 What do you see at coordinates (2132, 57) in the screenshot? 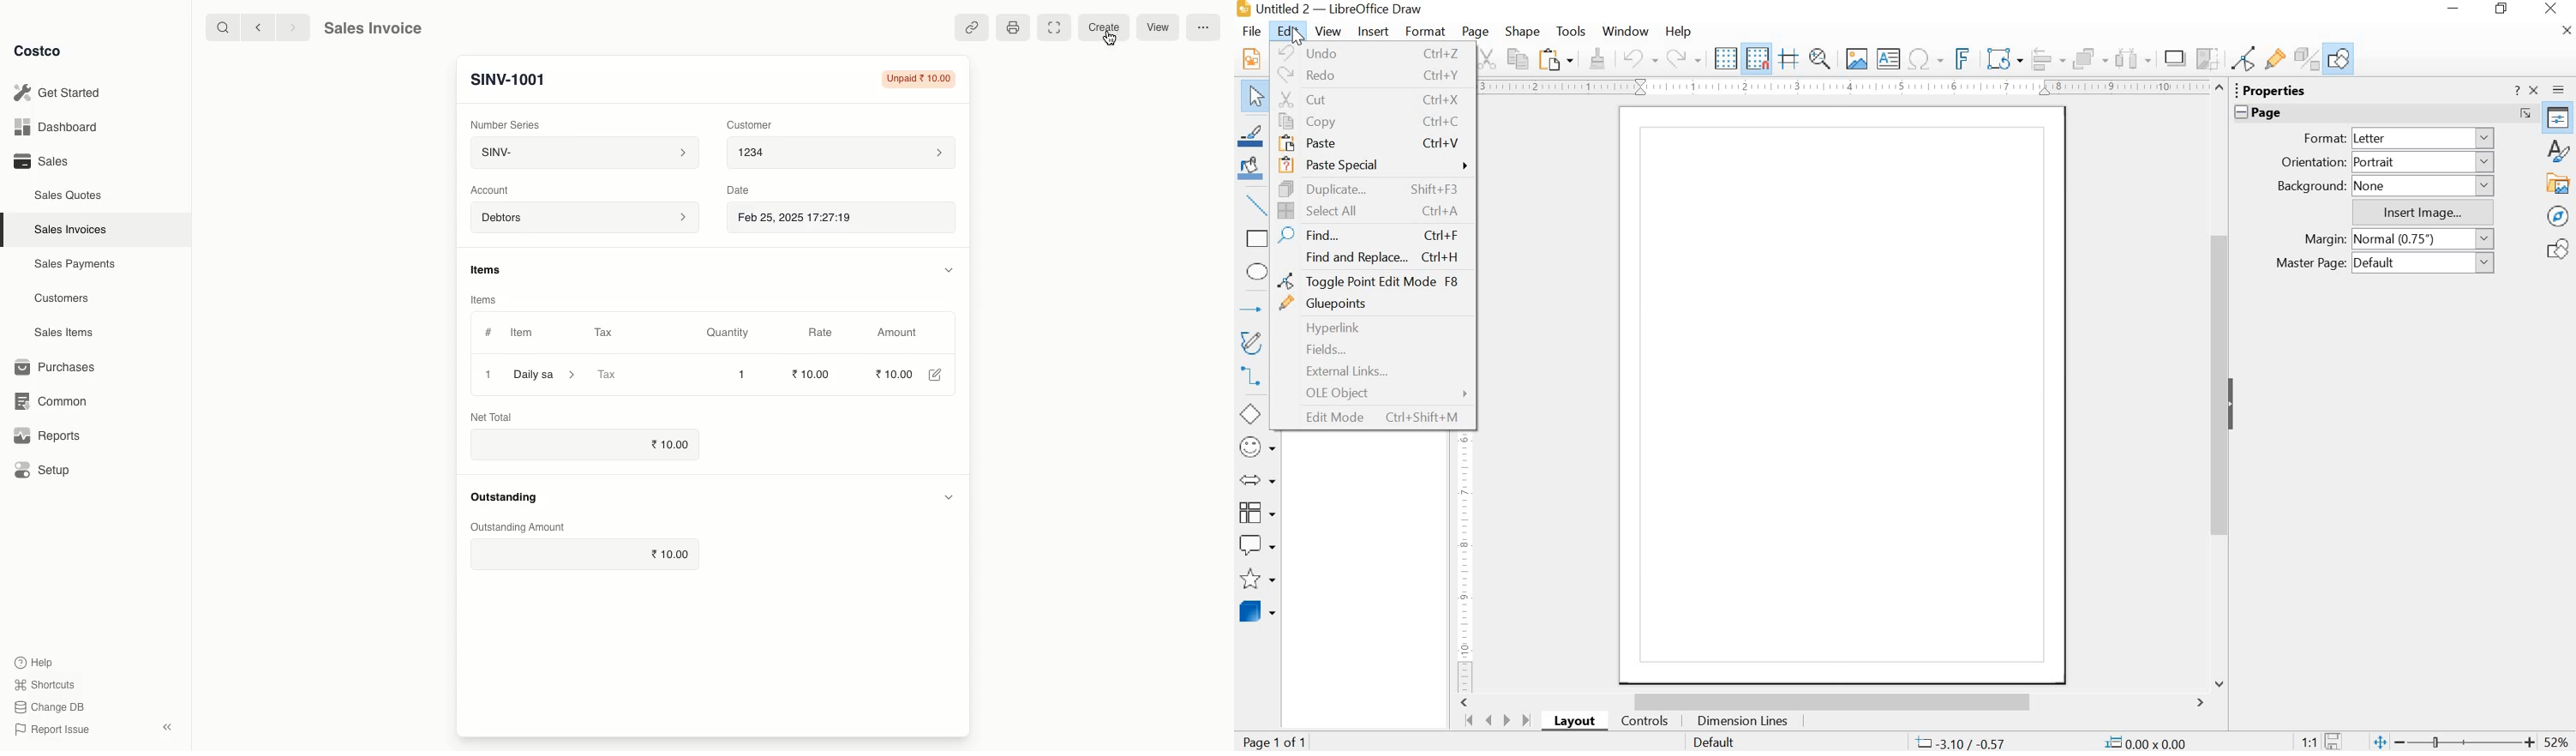
I see `Select at least three objects to distribute` at bounding box center [2132, 57].